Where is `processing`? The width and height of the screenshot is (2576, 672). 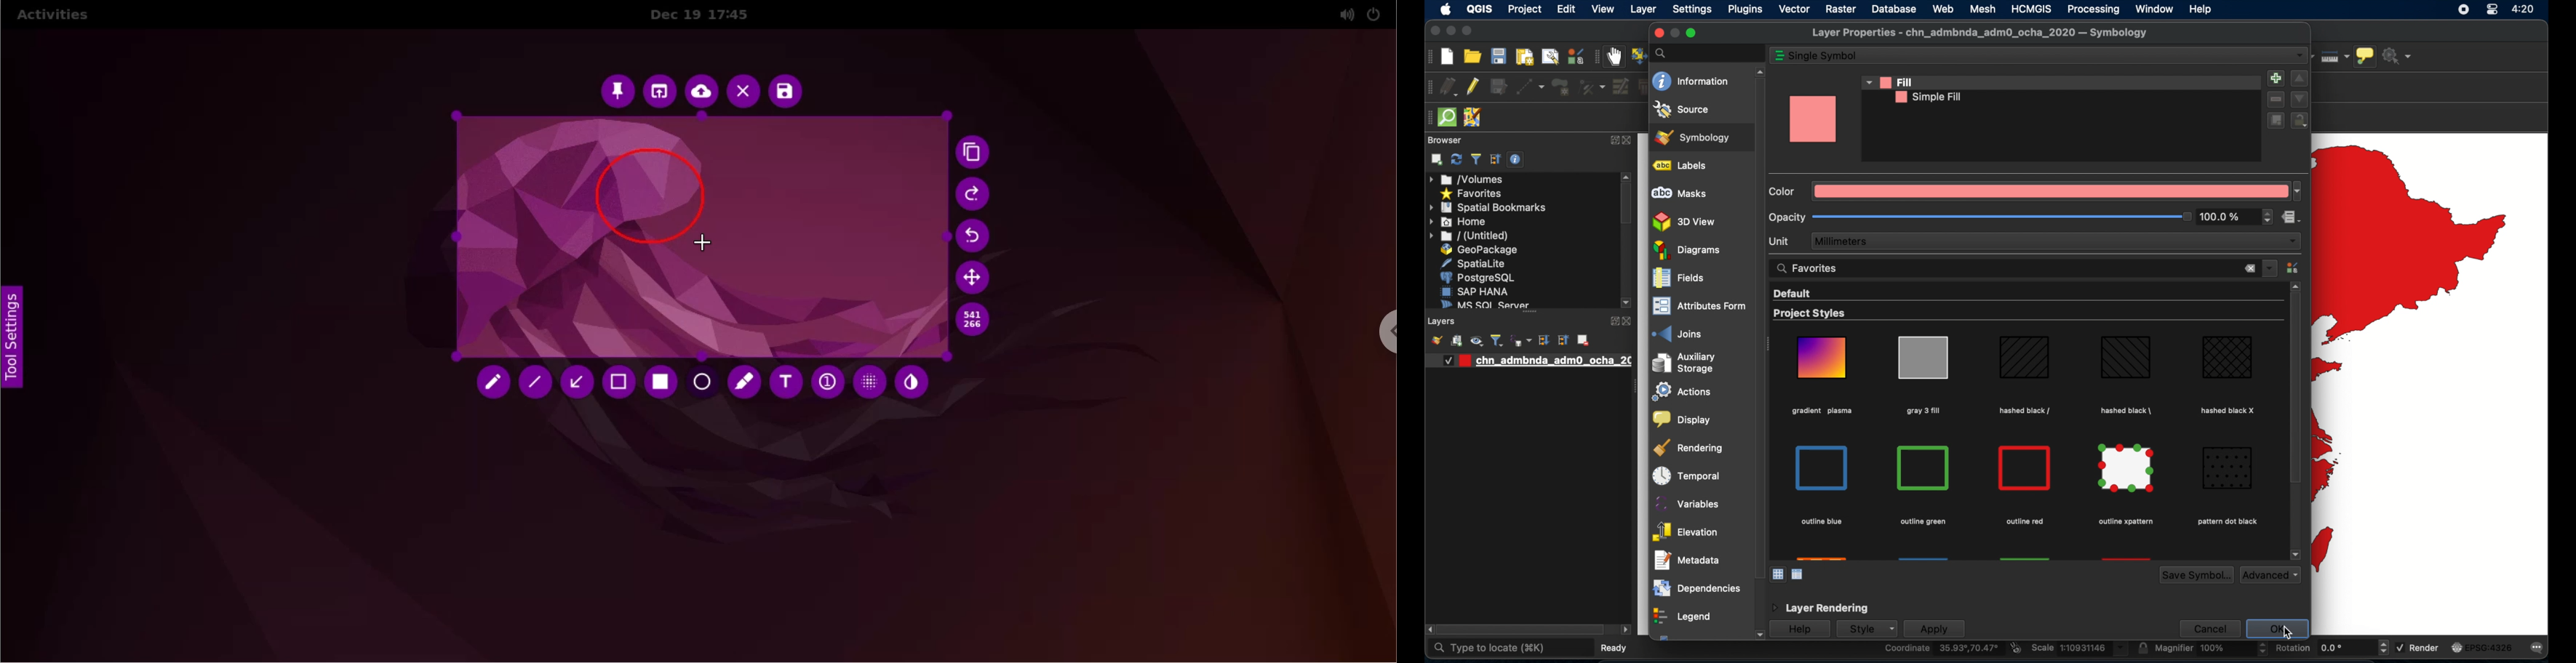 processing is located at coordinates (2093, 9).